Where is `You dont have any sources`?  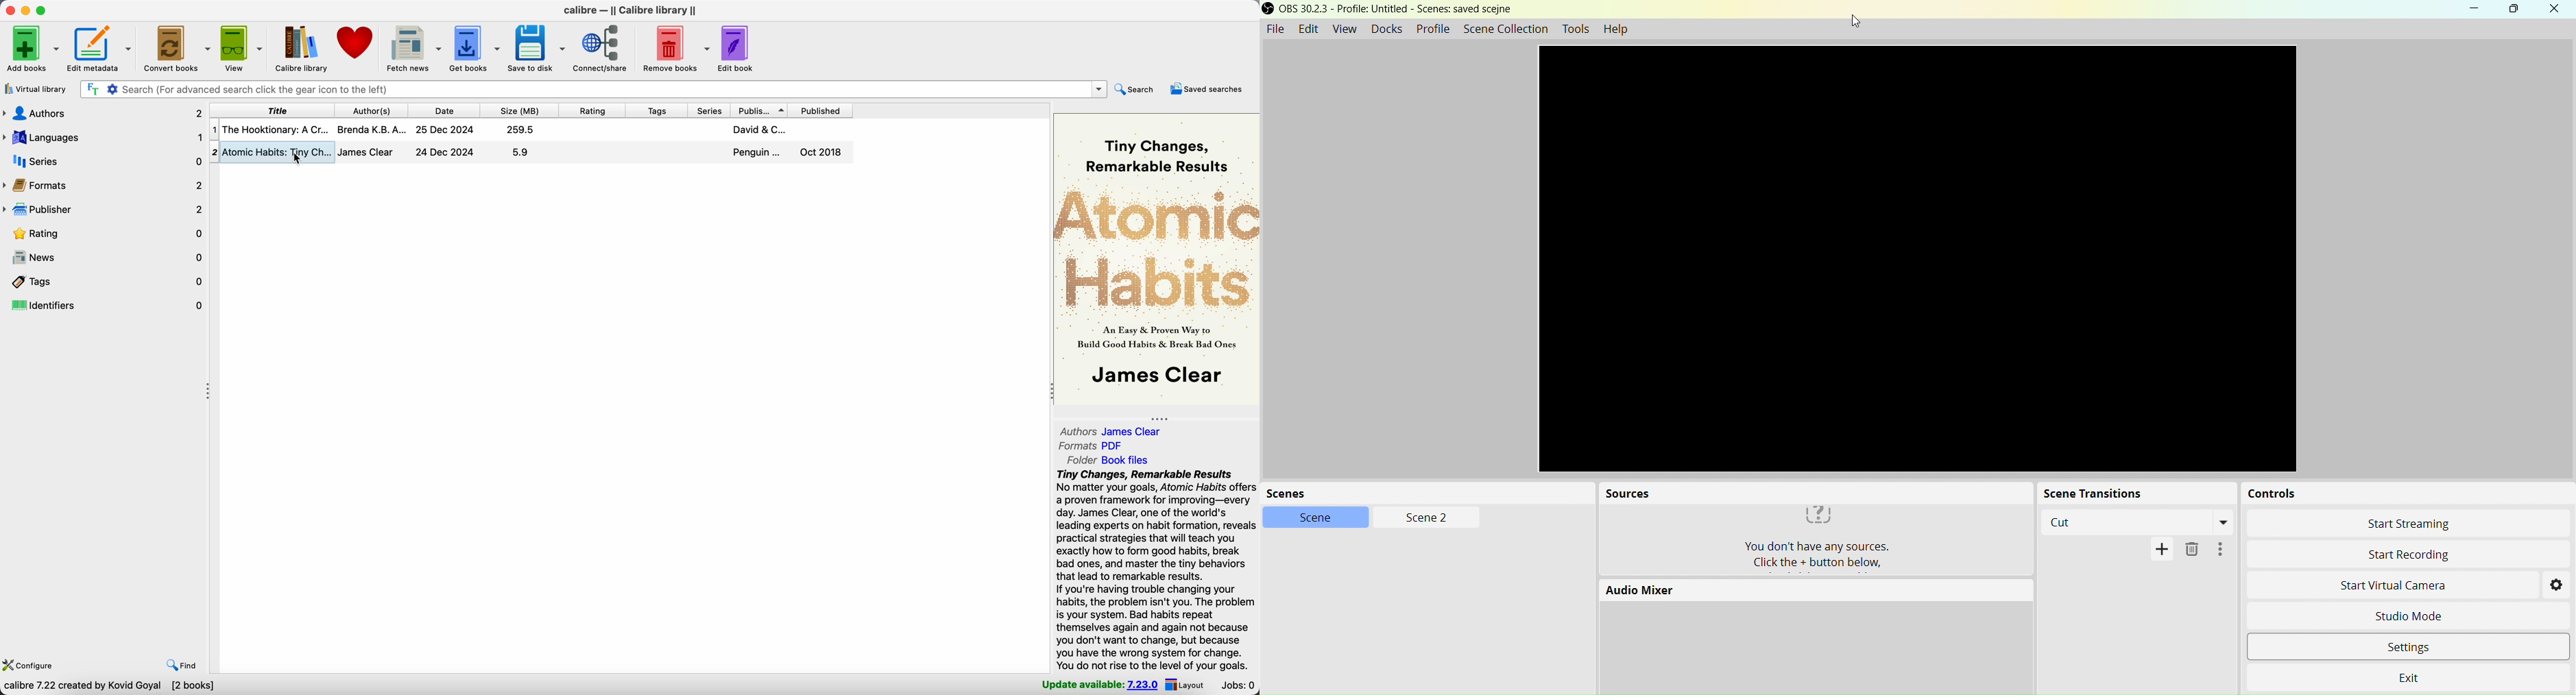 You dont have any sources is located at coordinates (1811, 539).